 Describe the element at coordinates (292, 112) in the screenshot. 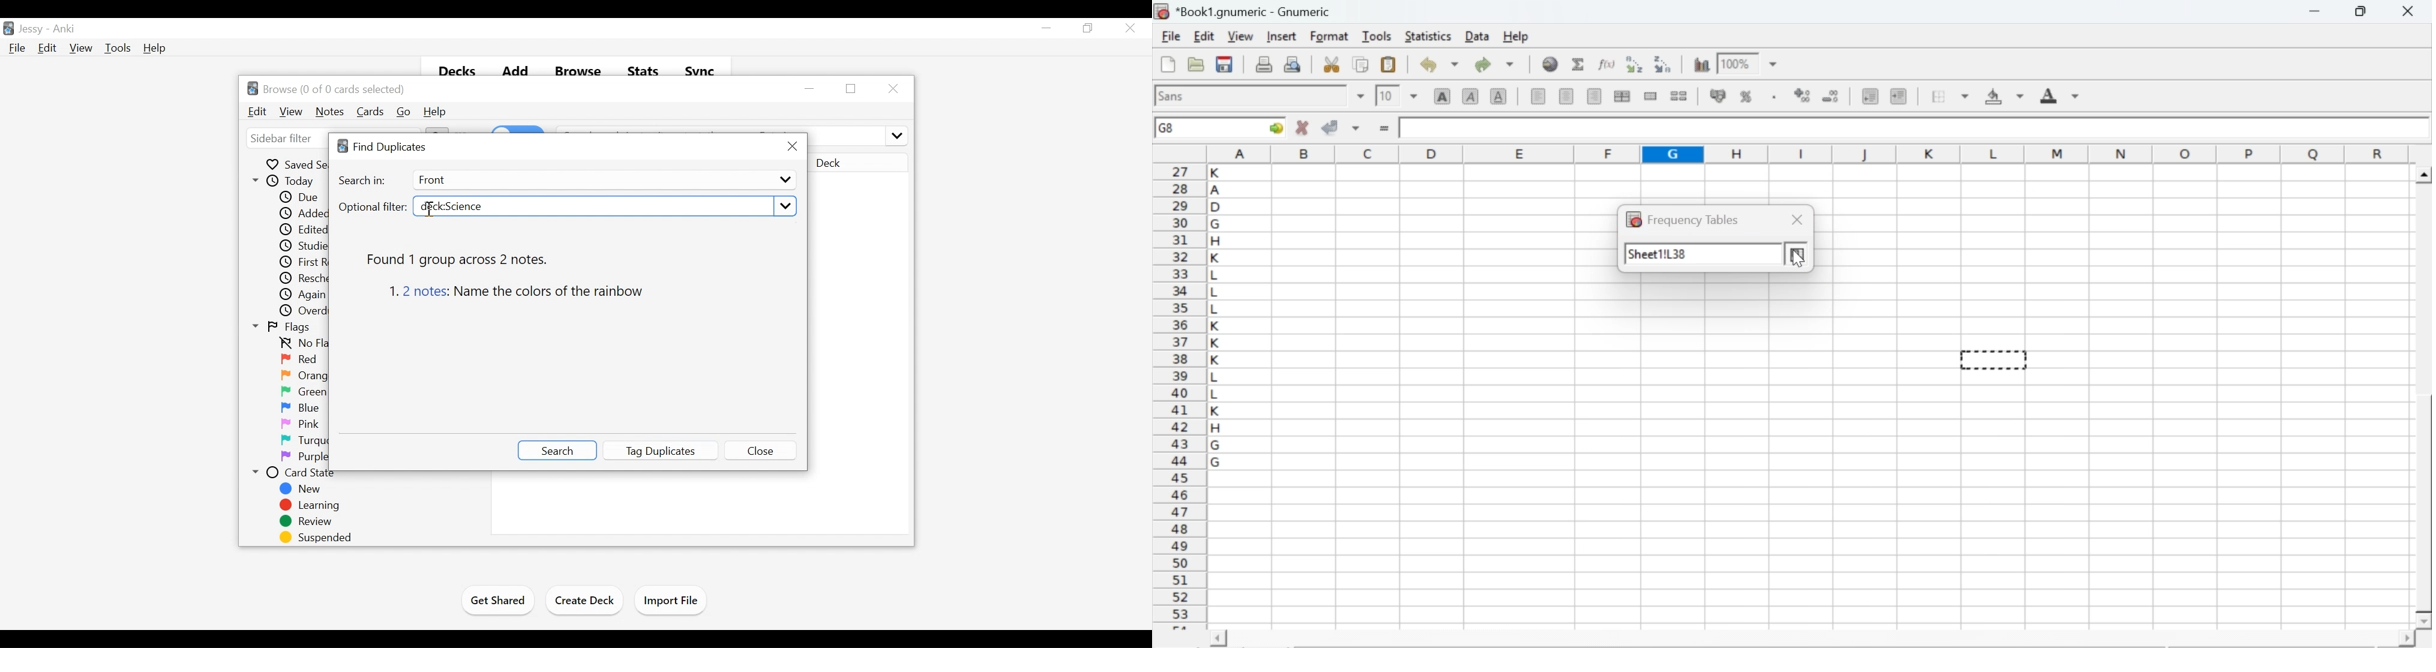

I see `View` at that location.